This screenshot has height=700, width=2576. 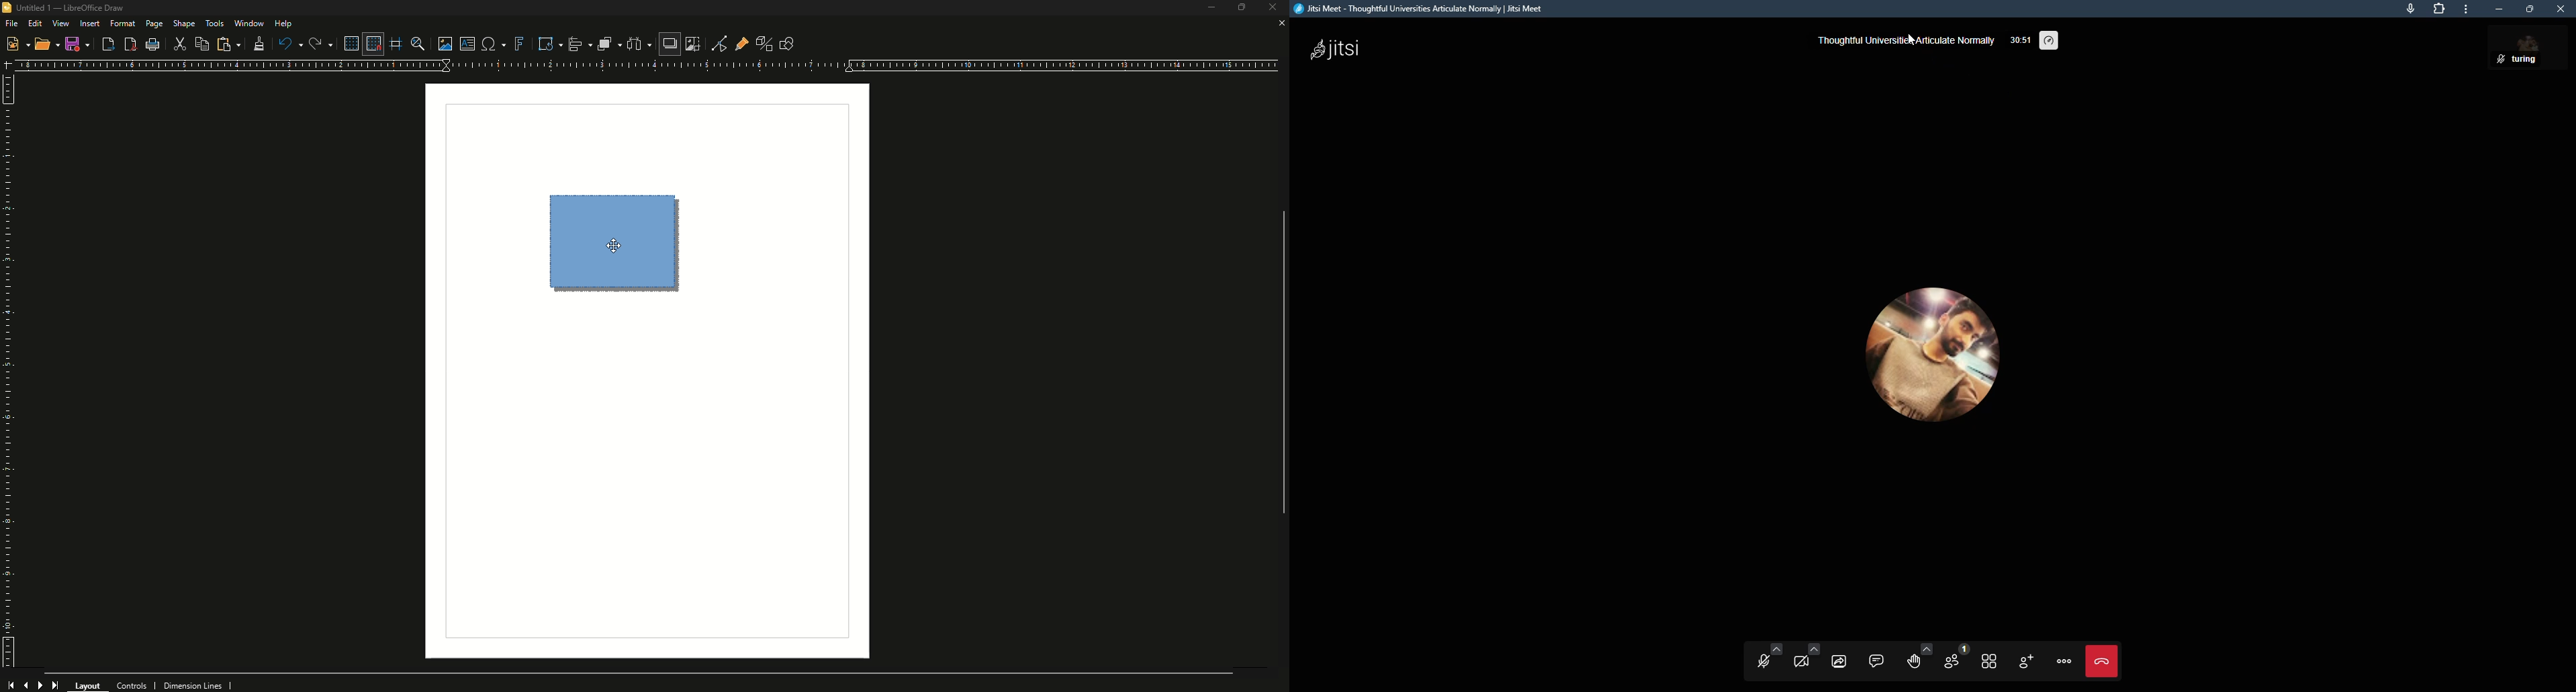 What do you see at coordinates (416, 43) in the screenshot?
I see `Zoom and Pan` at bounding box center [416, 43].